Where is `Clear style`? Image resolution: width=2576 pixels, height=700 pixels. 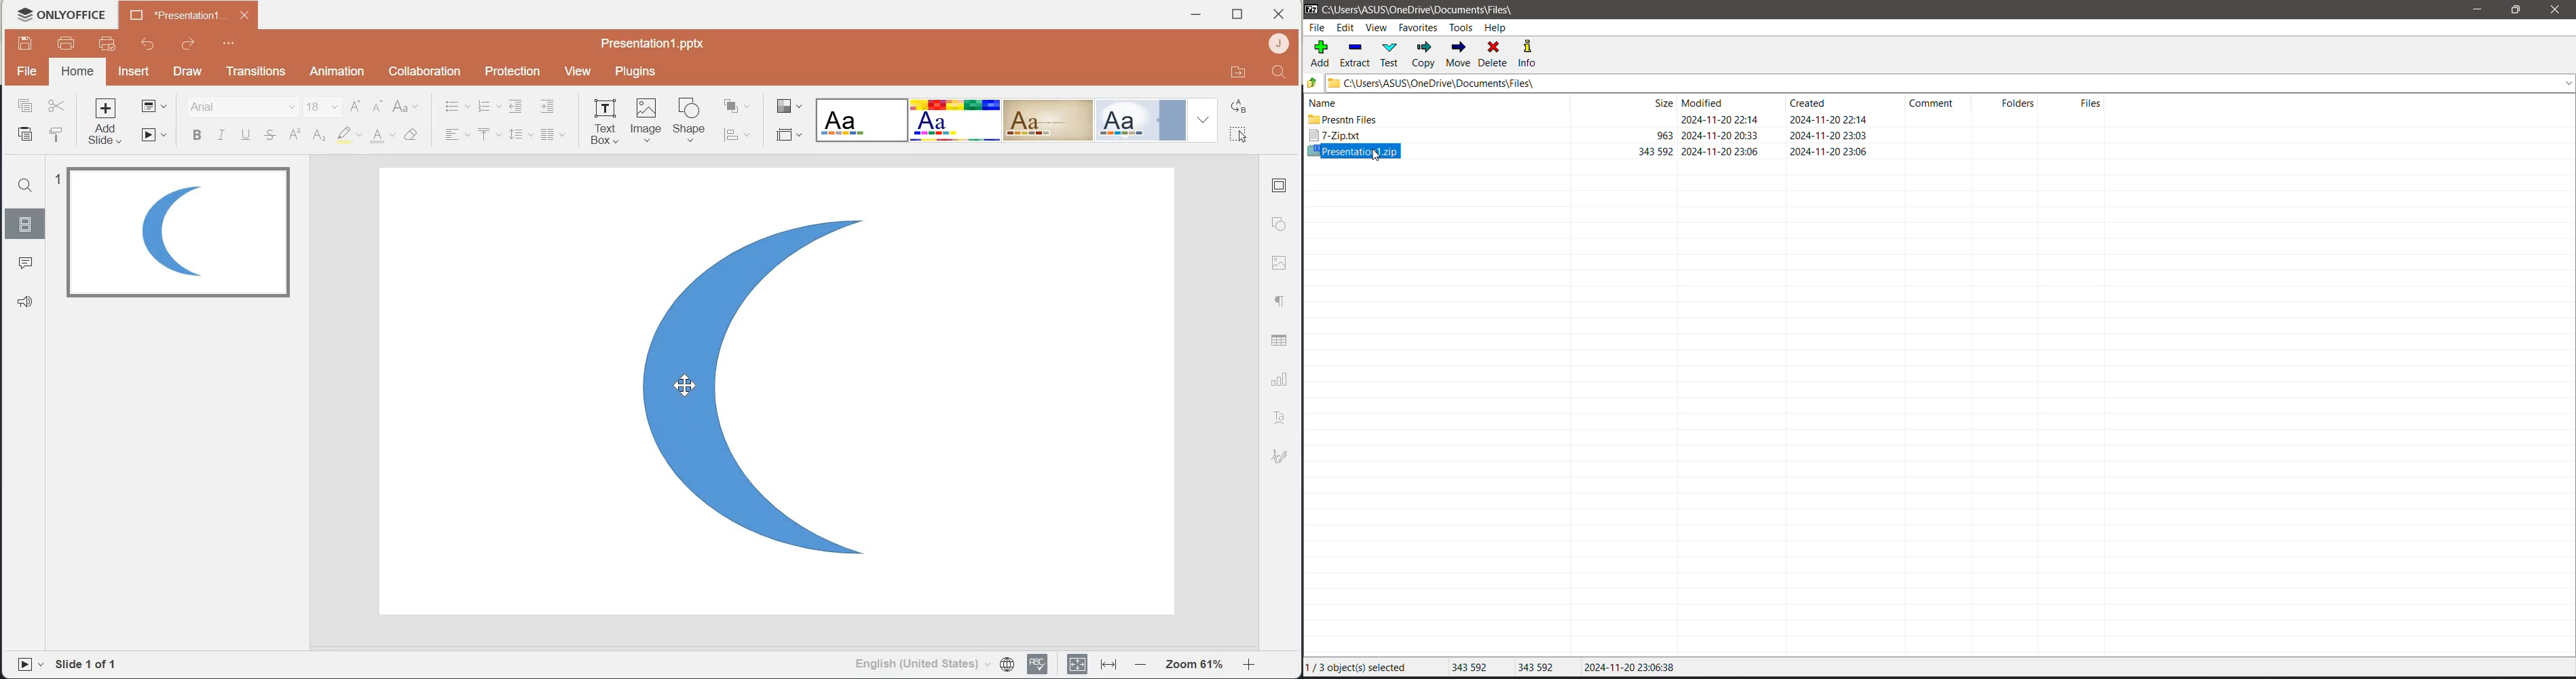 Clear style is located at coordinates (415, 134).